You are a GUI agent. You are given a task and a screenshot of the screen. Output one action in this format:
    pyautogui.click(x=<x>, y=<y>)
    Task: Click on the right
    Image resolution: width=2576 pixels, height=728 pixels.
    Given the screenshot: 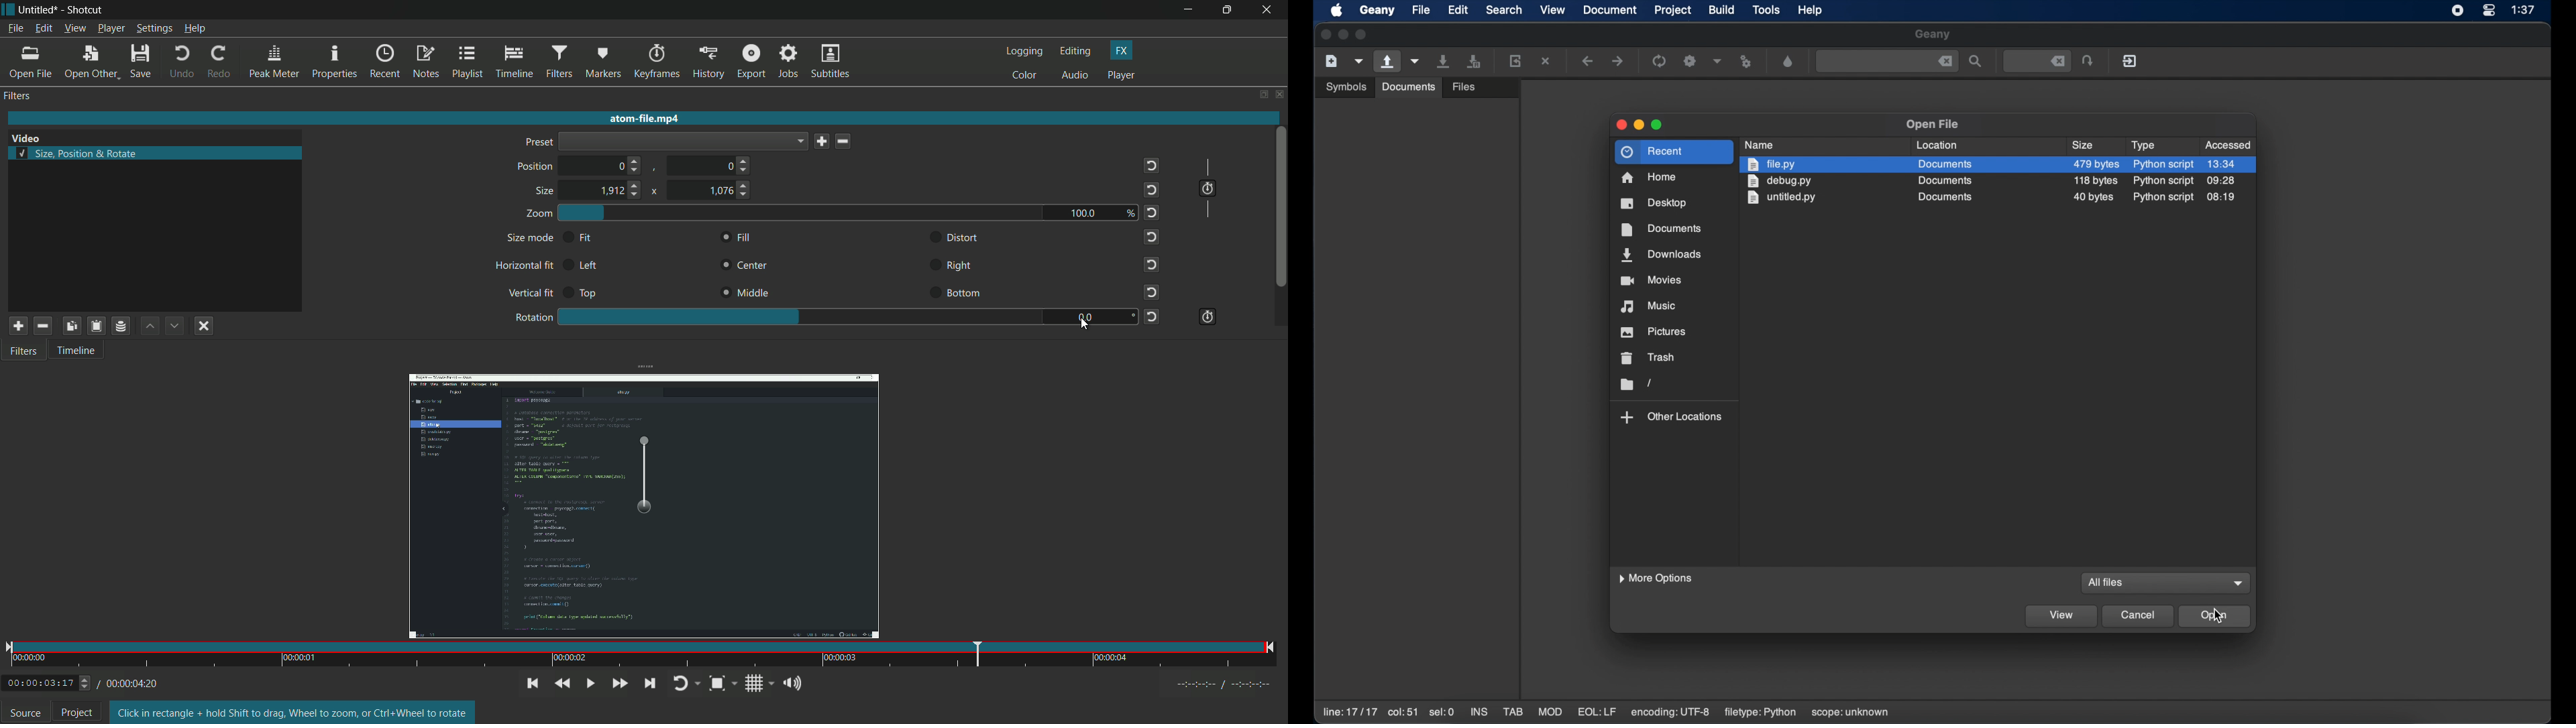 What is the action you would take?
    pyautogui.click(x=961, y=266)
    